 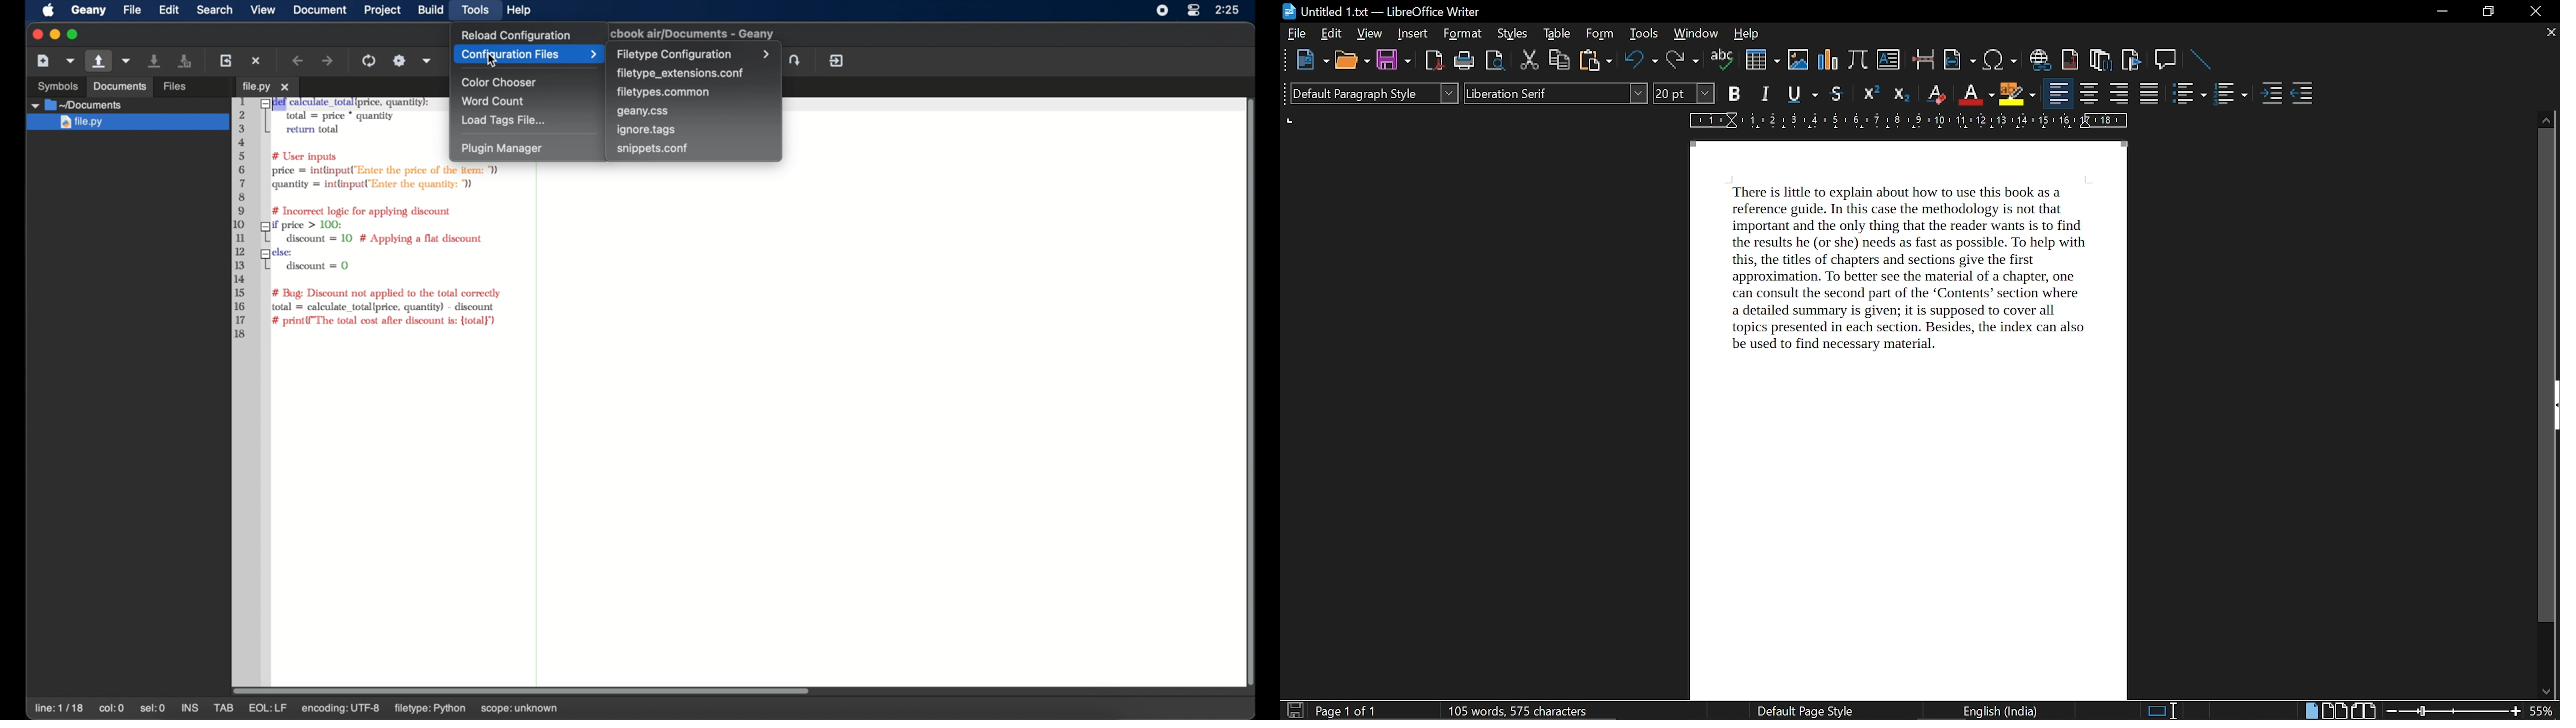 What do you see at coordinates (1683, 61) in the screenshot?
I see `redo` at bounding box center [1683, 61].